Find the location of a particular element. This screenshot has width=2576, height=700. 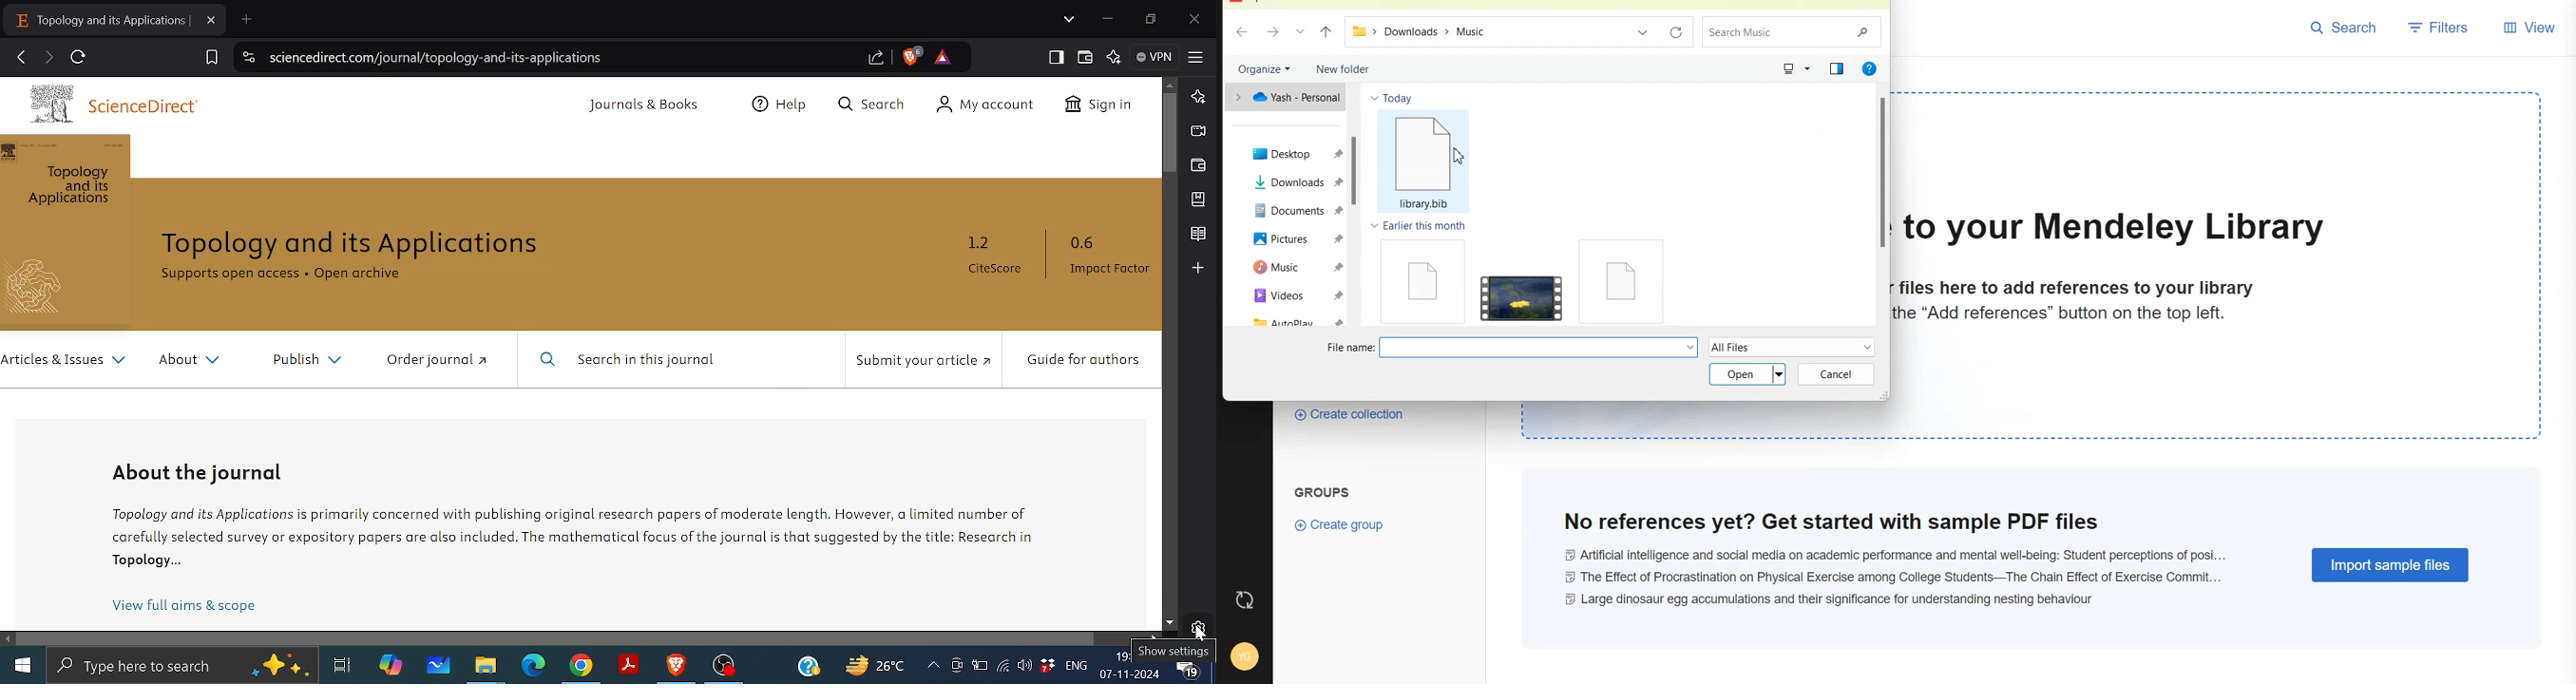

Search Music is located at coordinates (1789, 32).